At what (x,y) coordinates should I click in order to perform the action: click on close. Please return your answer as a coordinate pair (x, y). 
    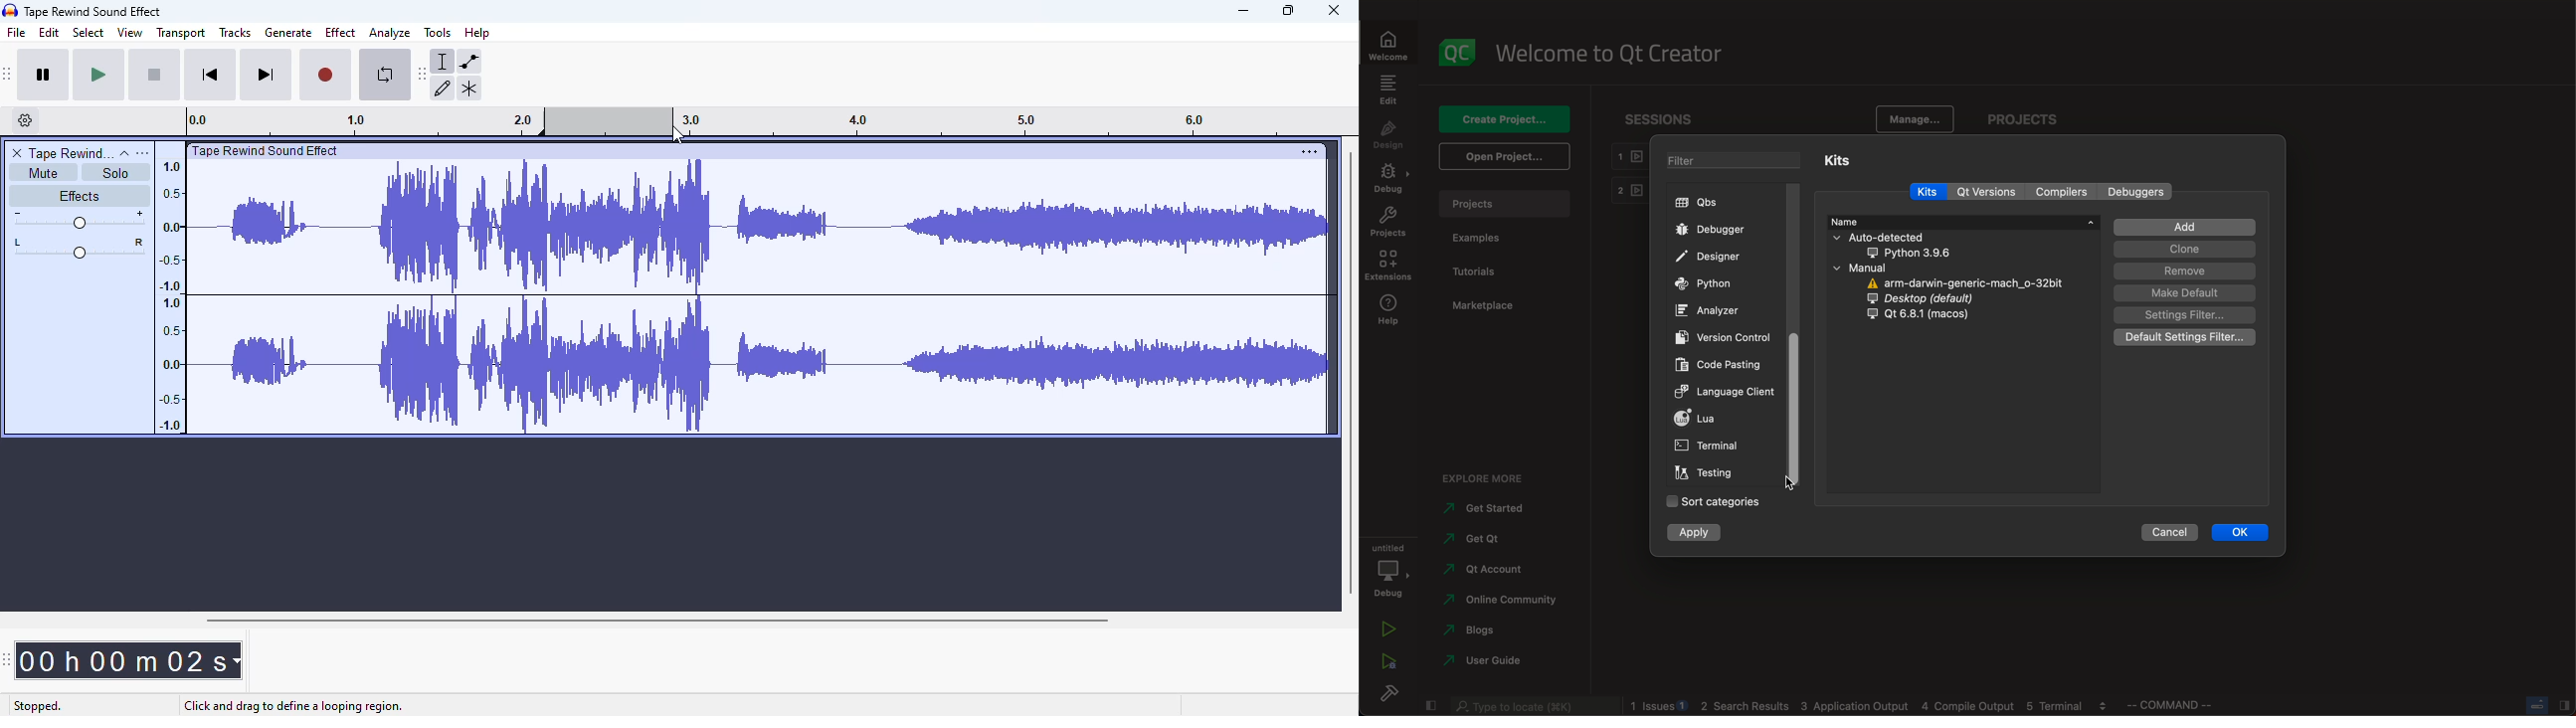
    Looking at the image, I should click on (1334, 10).